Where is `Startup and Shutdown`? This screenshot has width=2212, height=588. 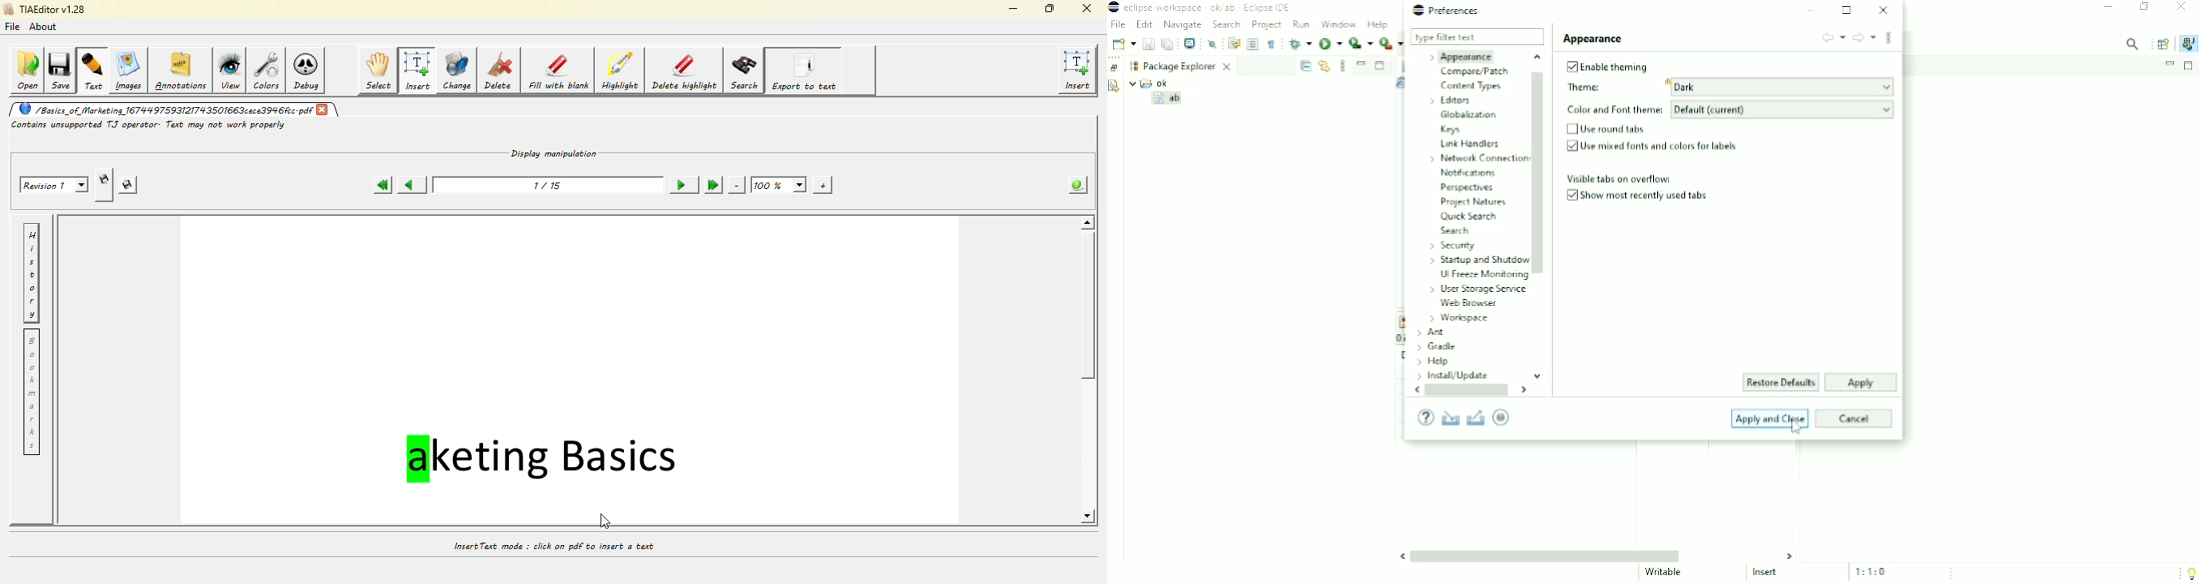
Startup and Shutdown is located at coordinates (1477, 259).